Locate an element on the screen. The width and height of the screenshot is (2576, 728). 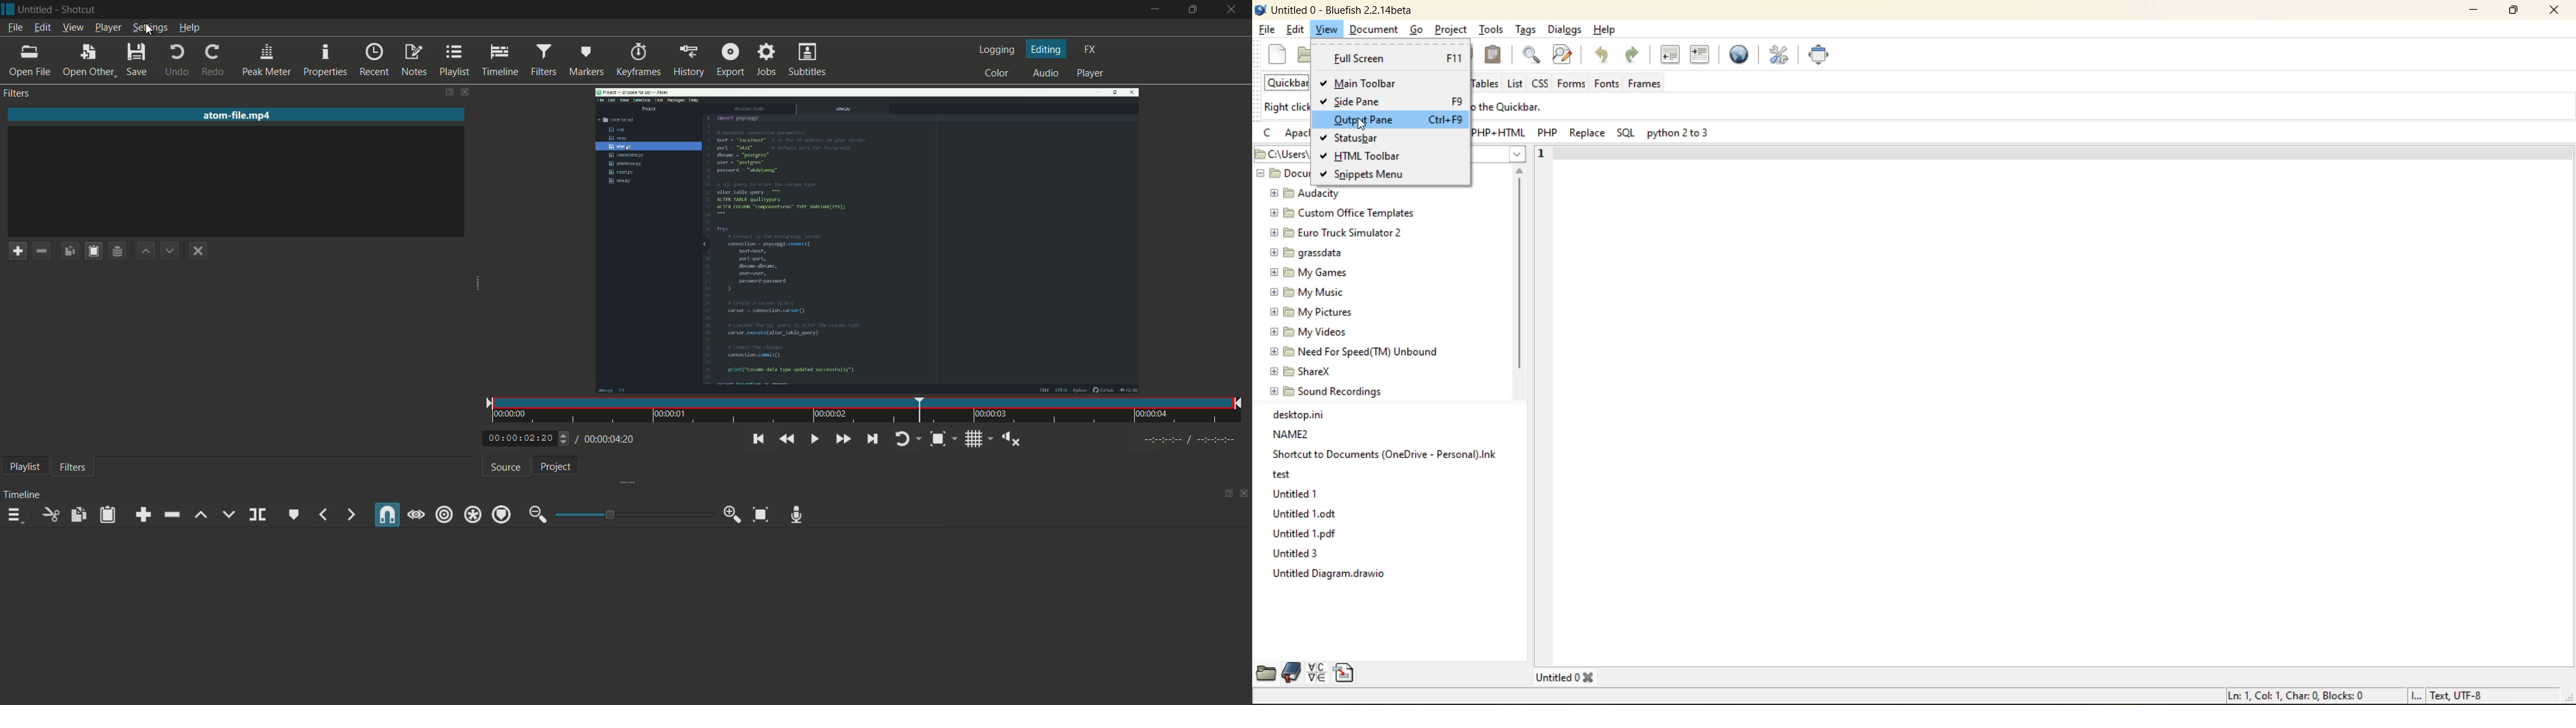
filebrowser is located at coordinates (1265, 673).